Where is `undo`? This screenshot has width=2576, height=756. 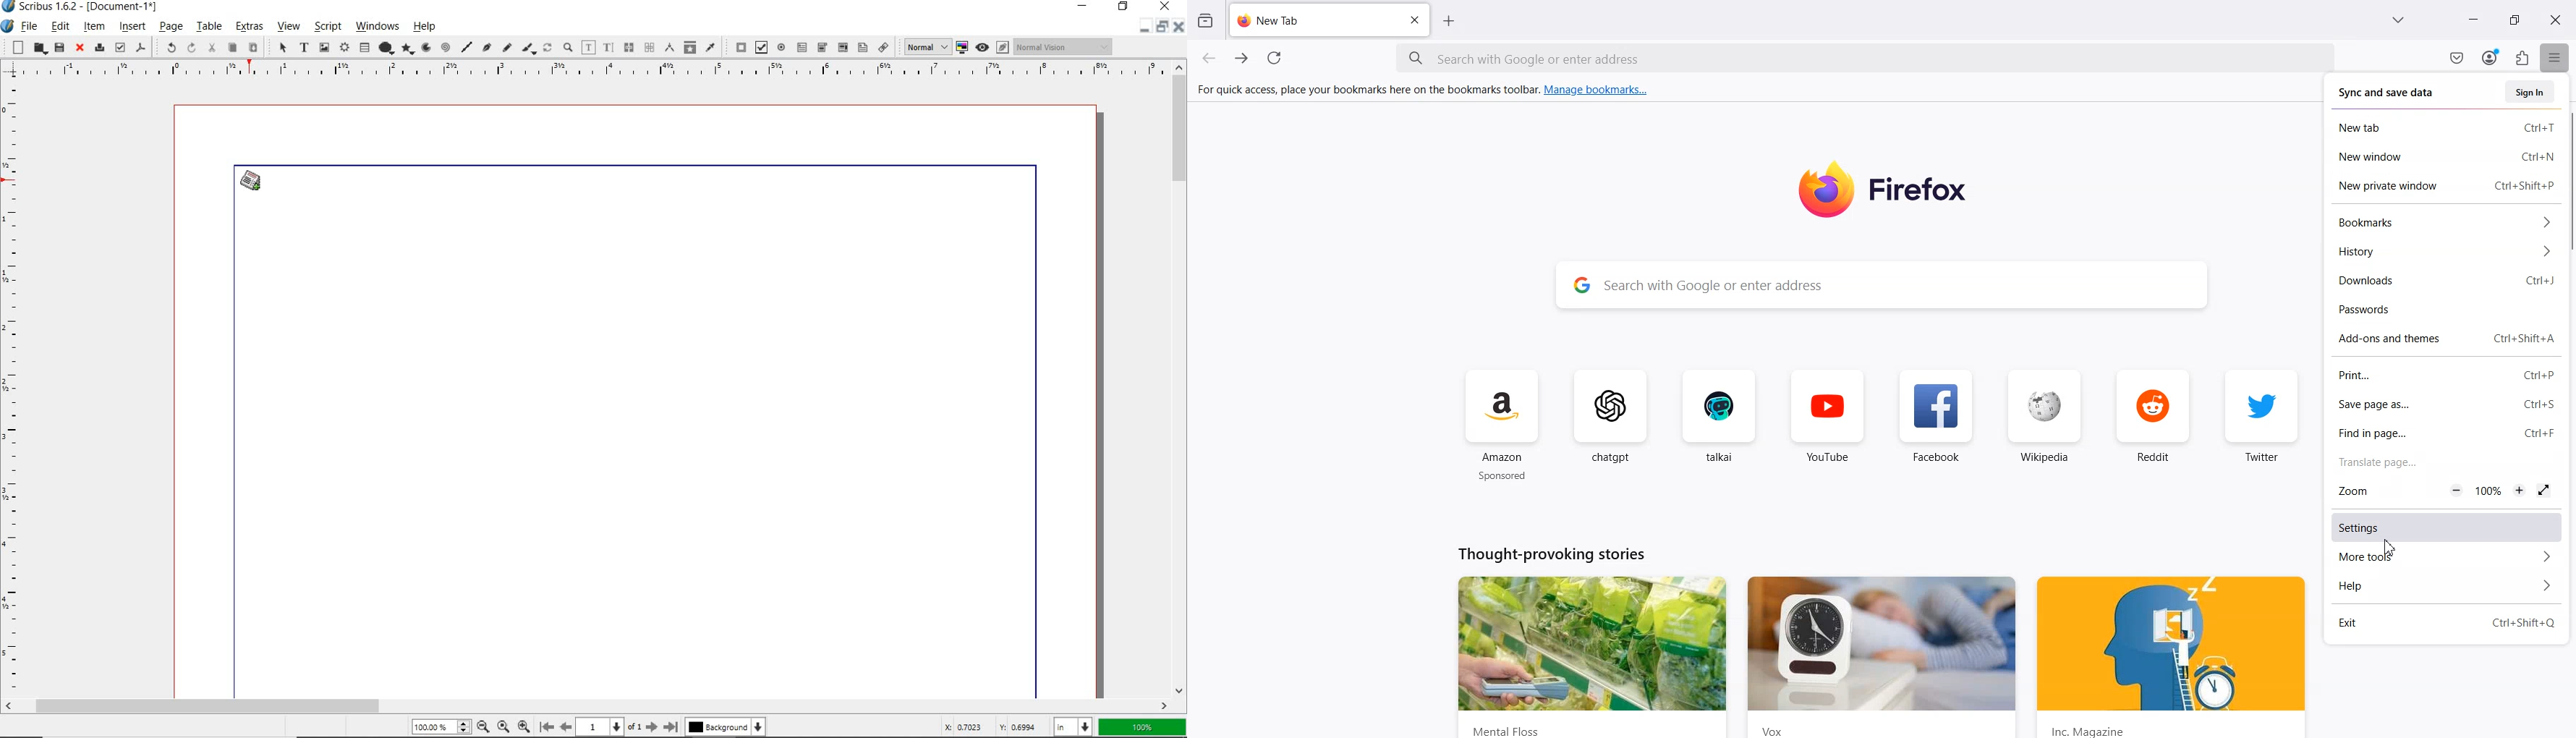 undo is located at coordinates (168, 47).